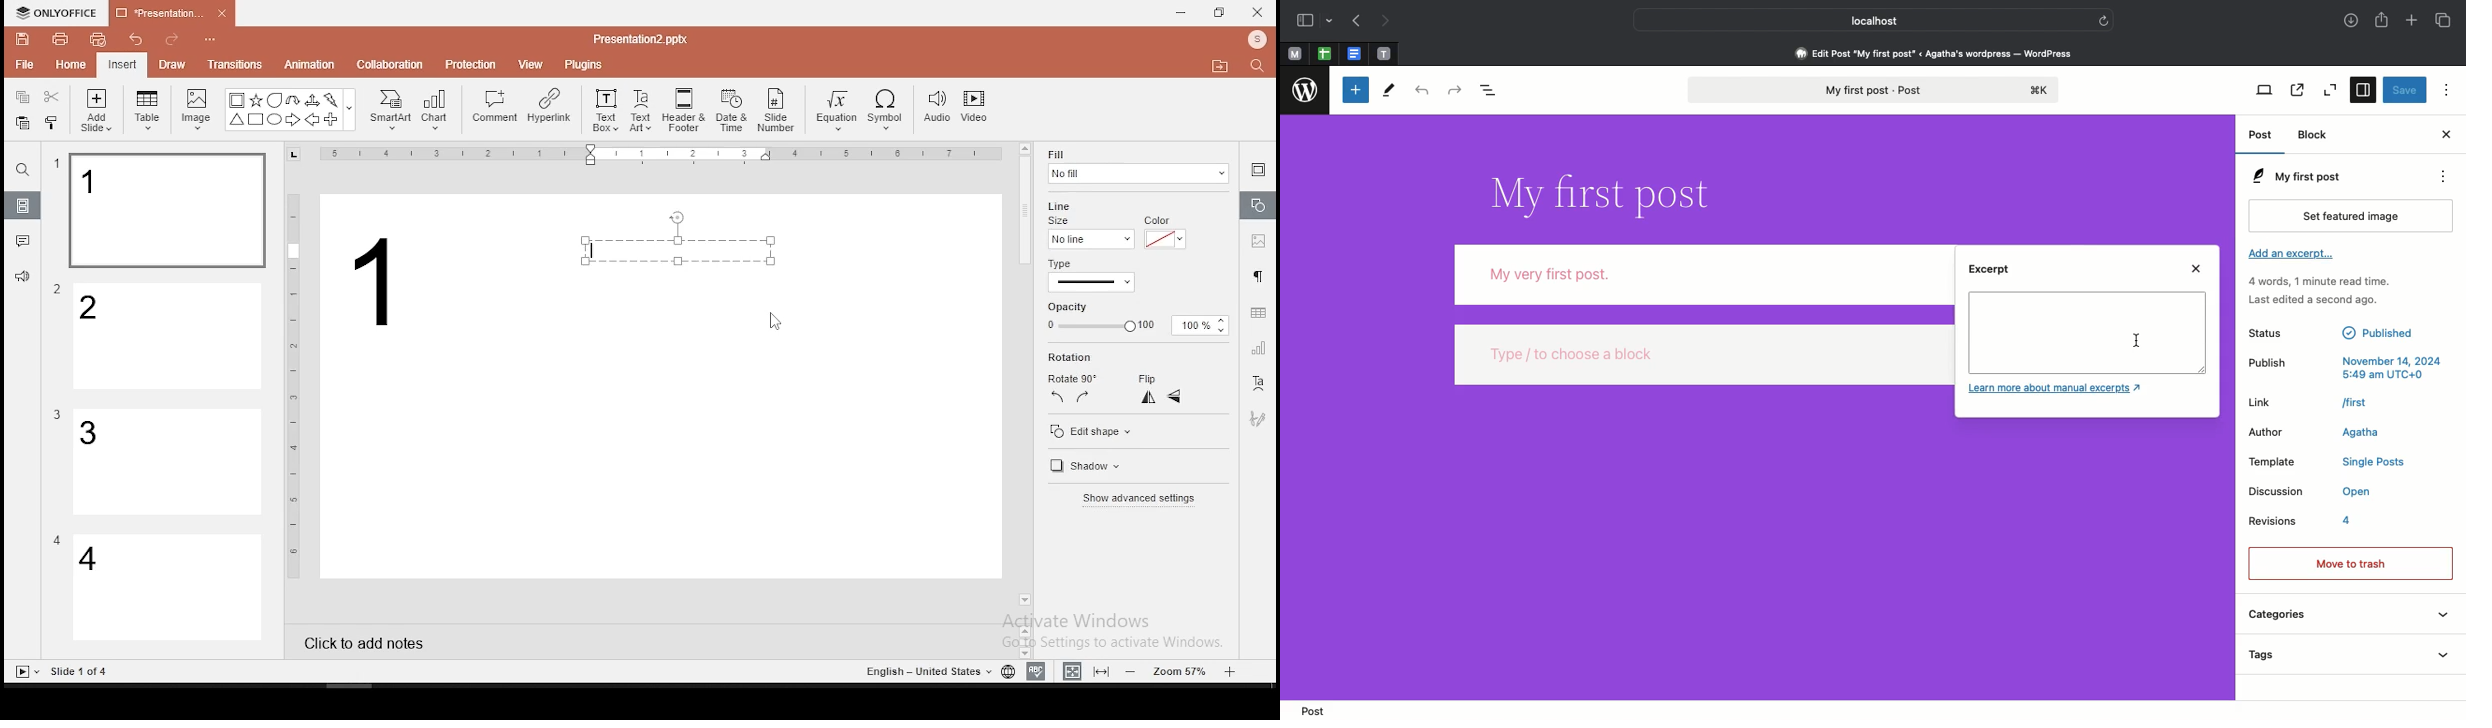  Describe the element at coordinates (168, 589) in the screenshot. I see `slide 4` at that location.